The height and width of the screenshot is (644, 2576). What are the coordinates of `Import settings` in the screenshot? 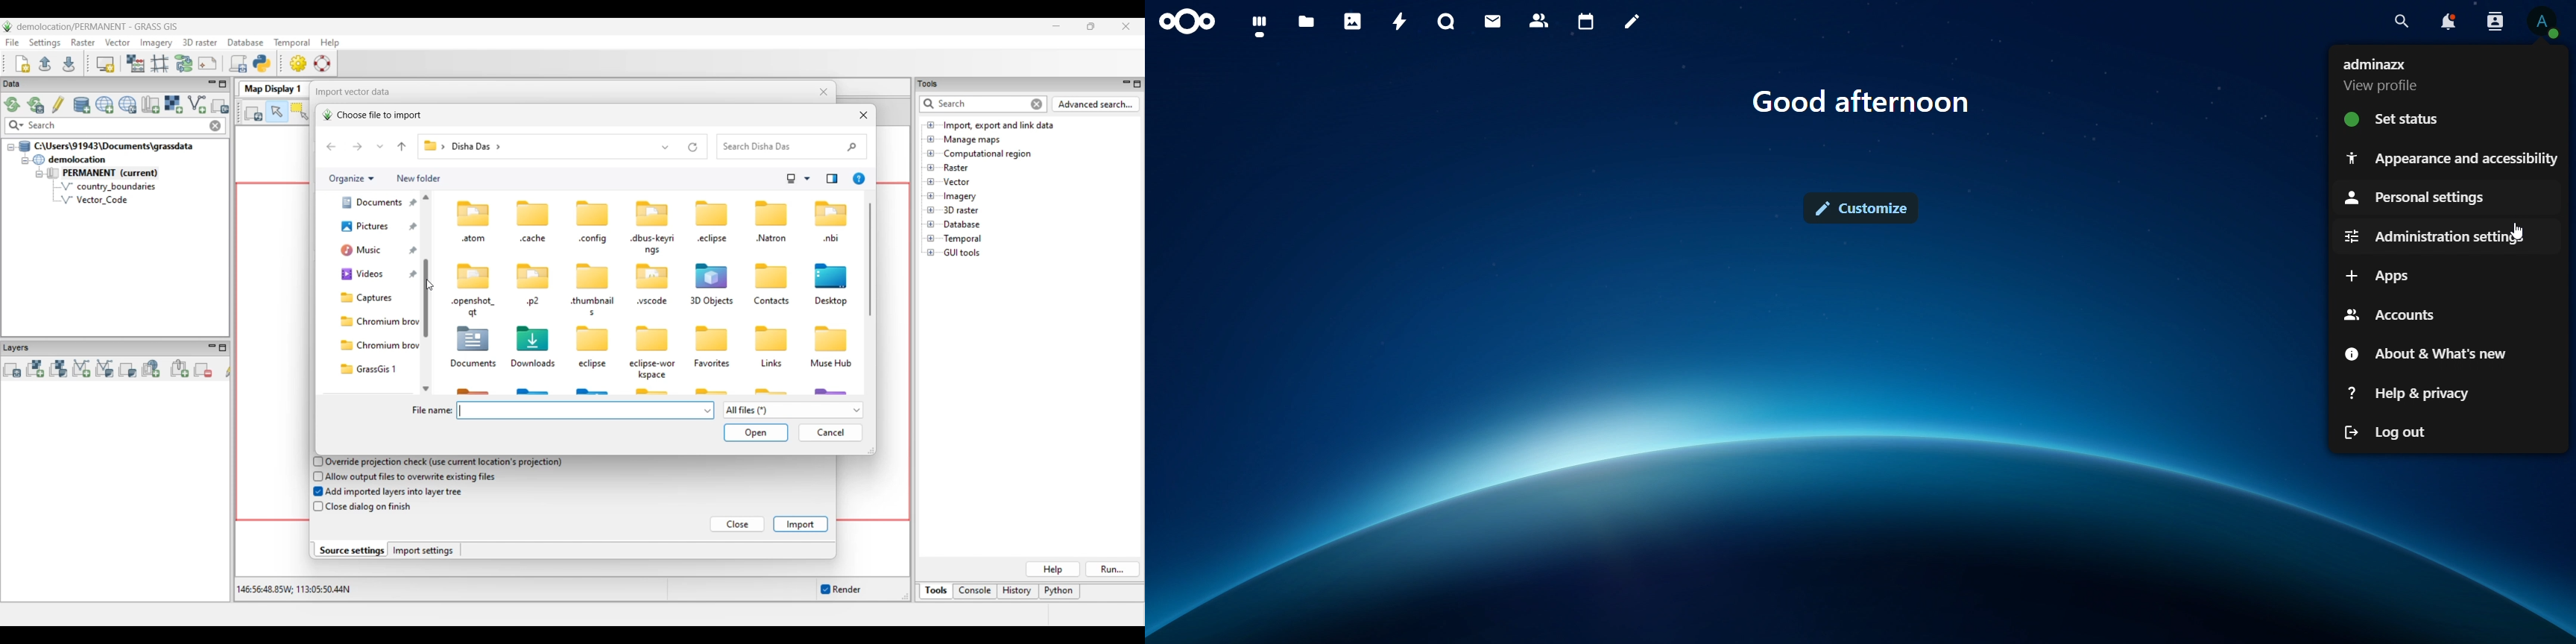 It's located at (423, 550).